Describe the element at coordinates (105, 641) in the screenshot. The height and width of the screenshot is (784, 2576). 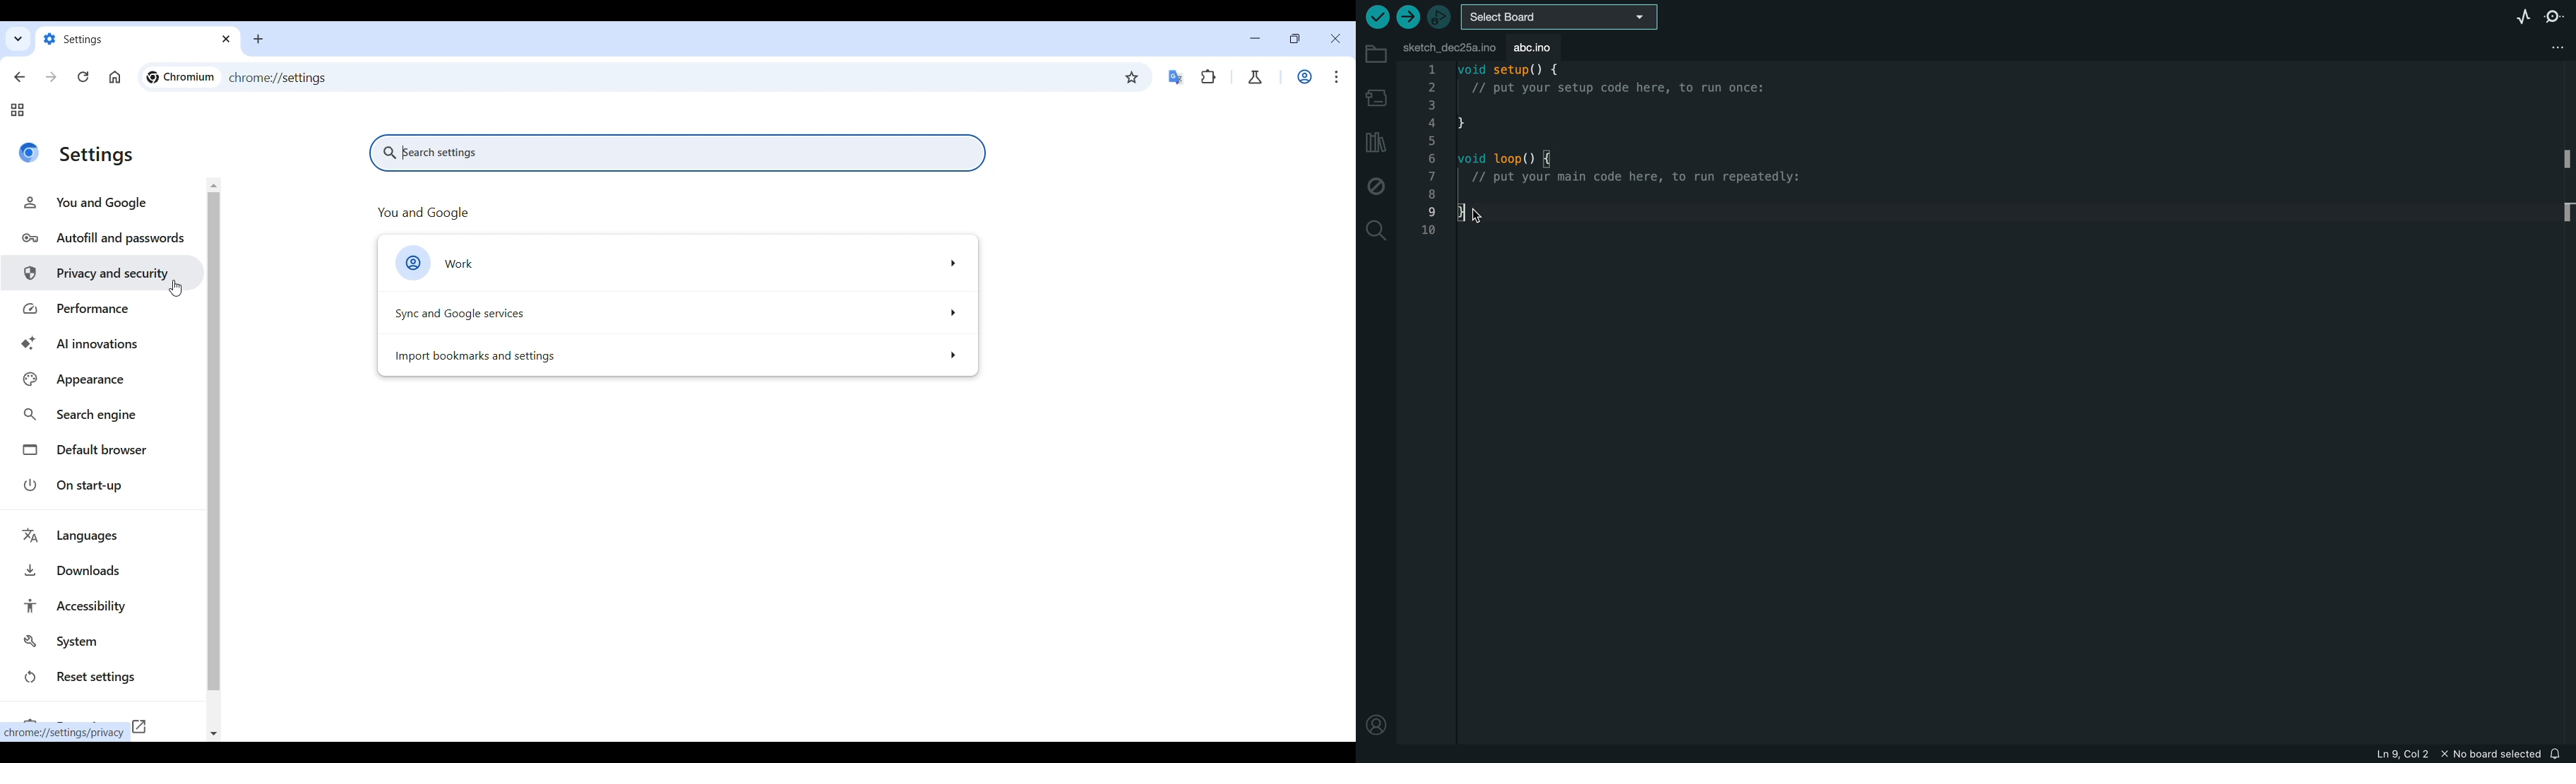
I see `System` at that location.